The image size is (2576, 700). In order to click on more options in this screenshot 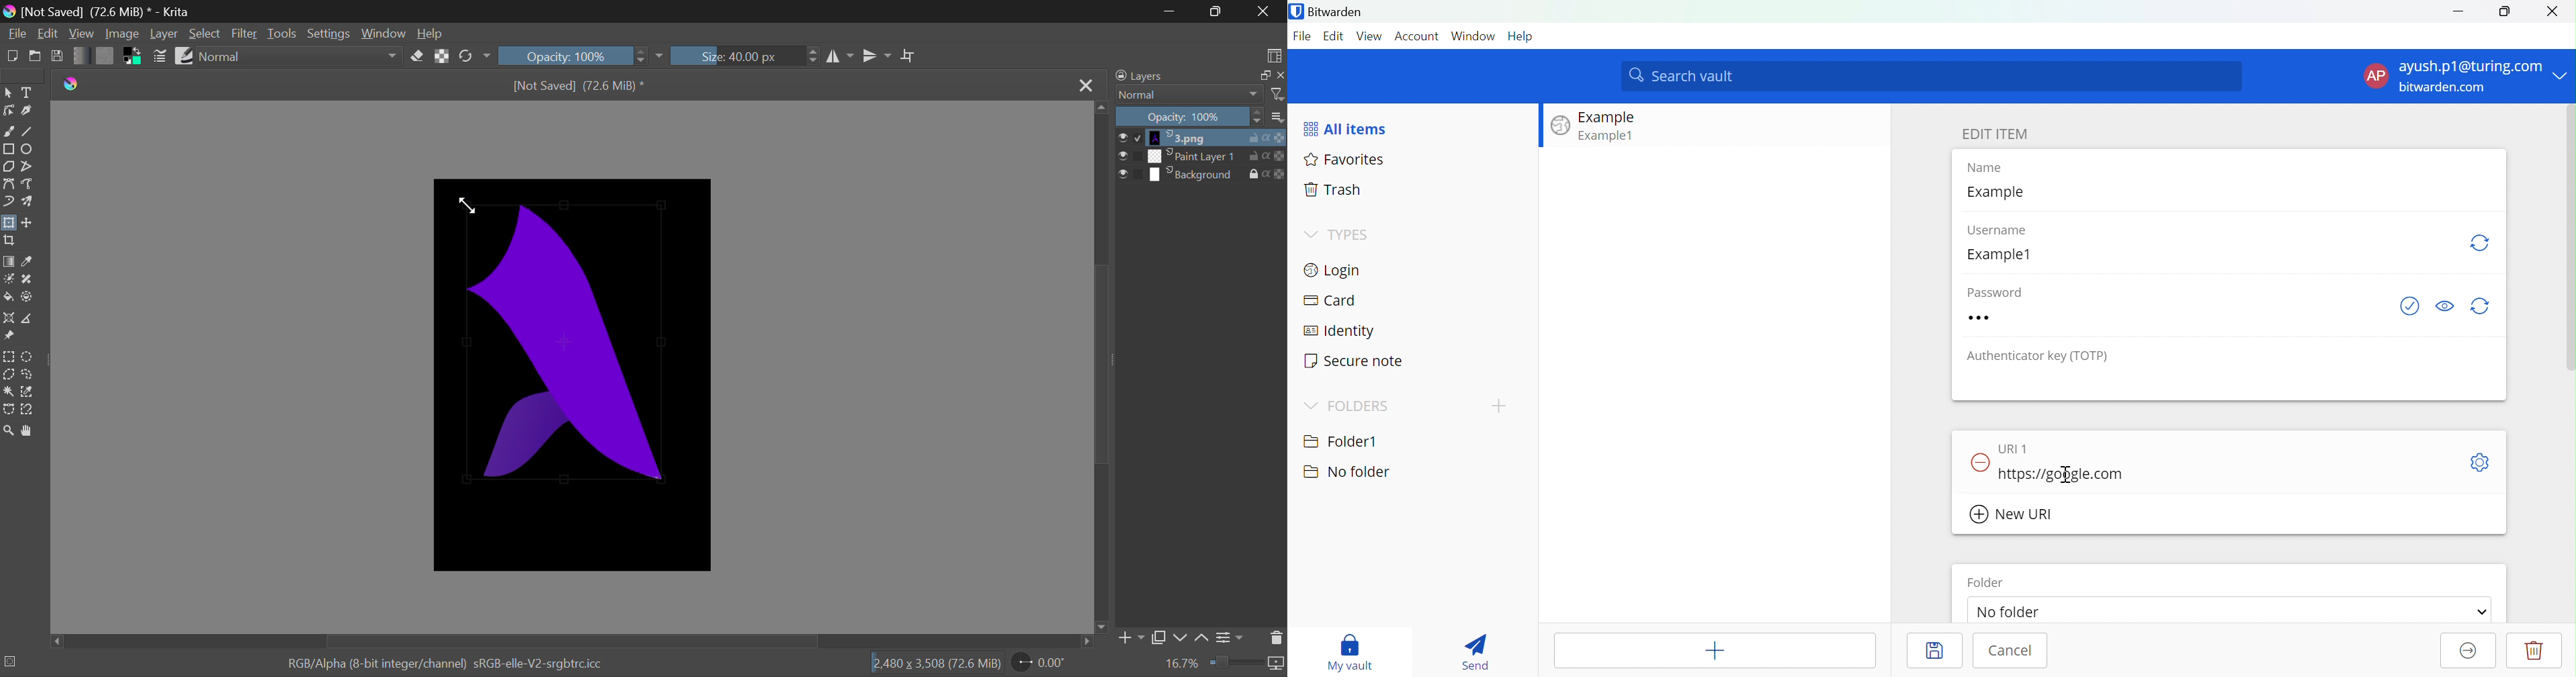, I will do `click(1276, 118)`.